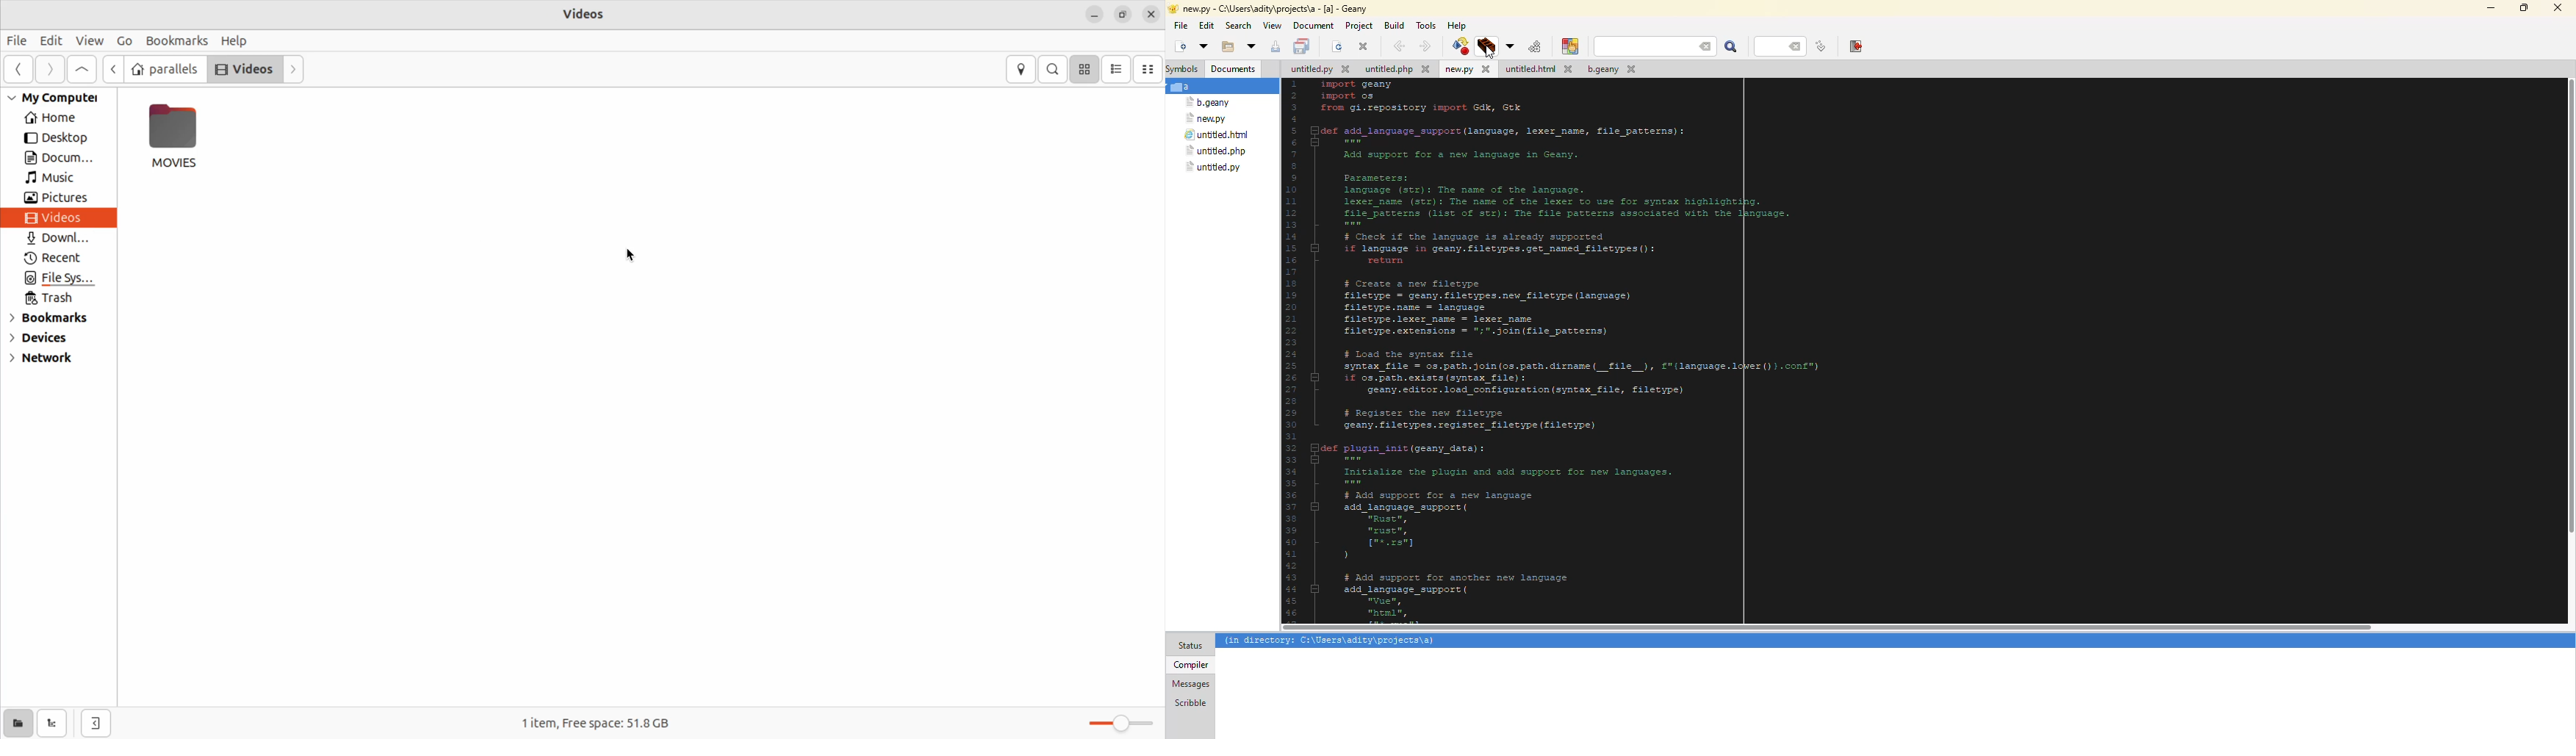  Describe the element at coordinates (81, 71) in the screenshot. I see `go up` at that location.